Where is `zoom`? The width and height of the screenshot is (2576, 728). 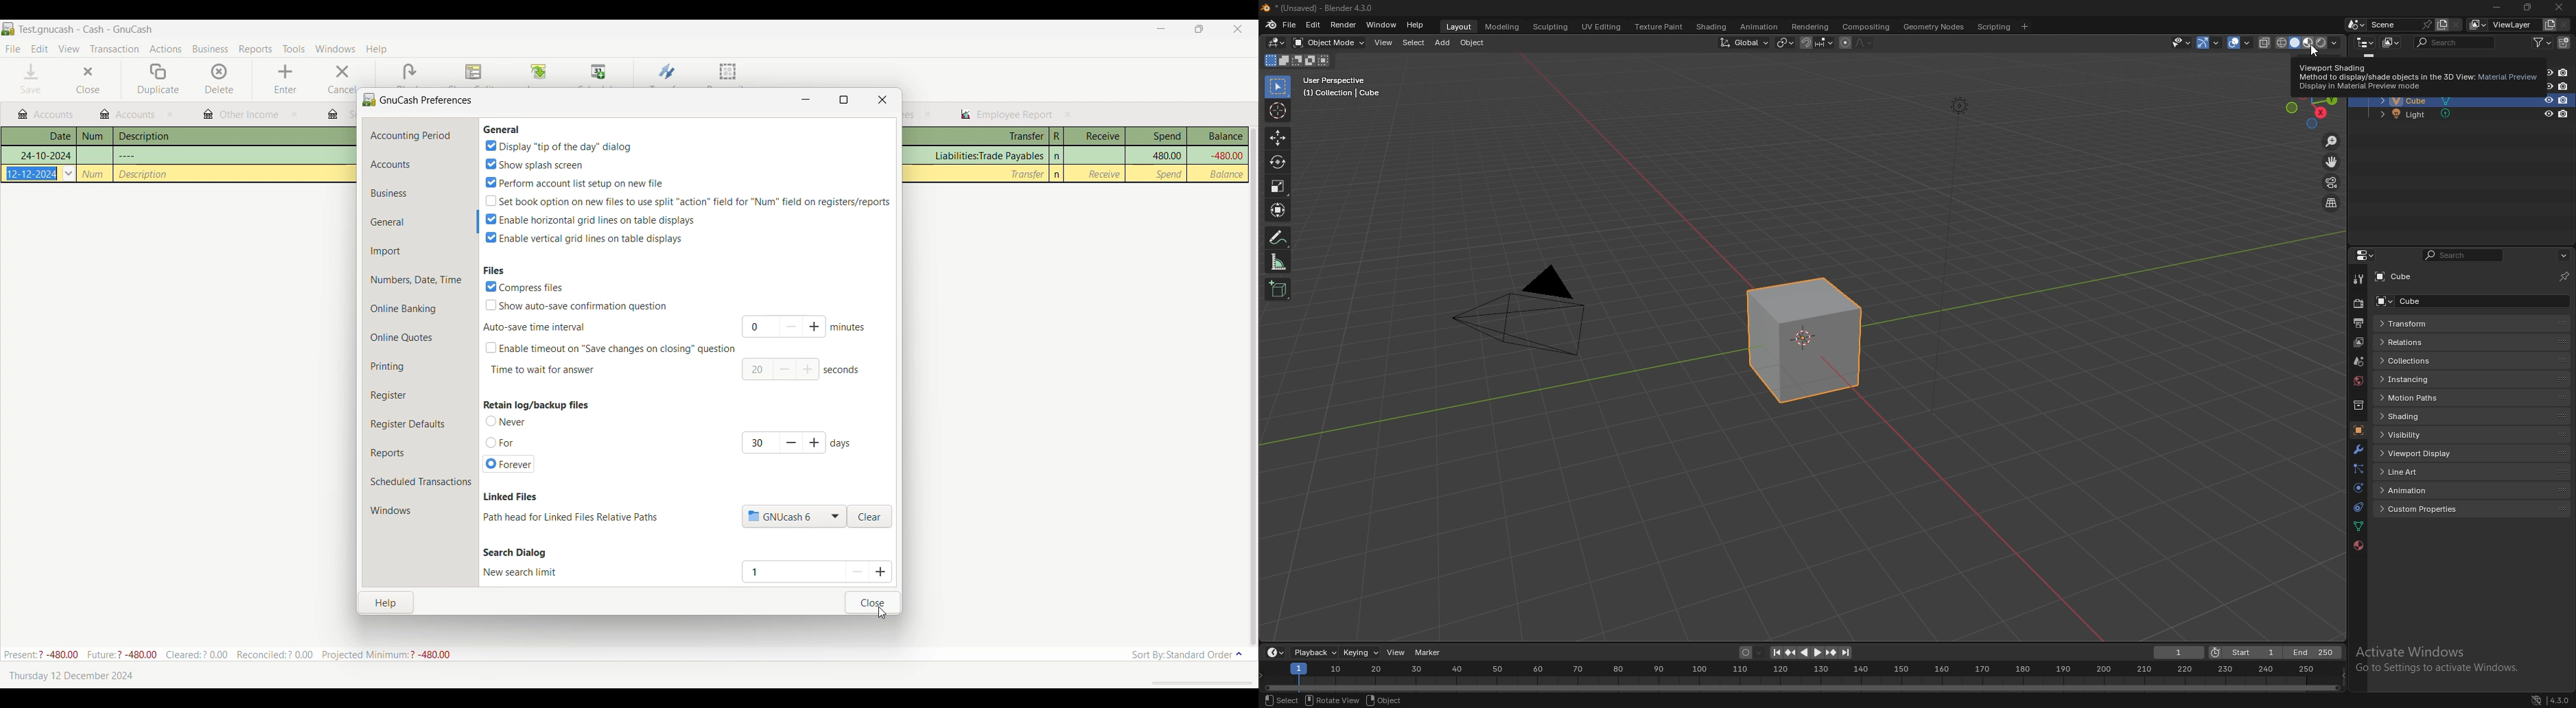 zoom is located at coordinates (2331, 142).